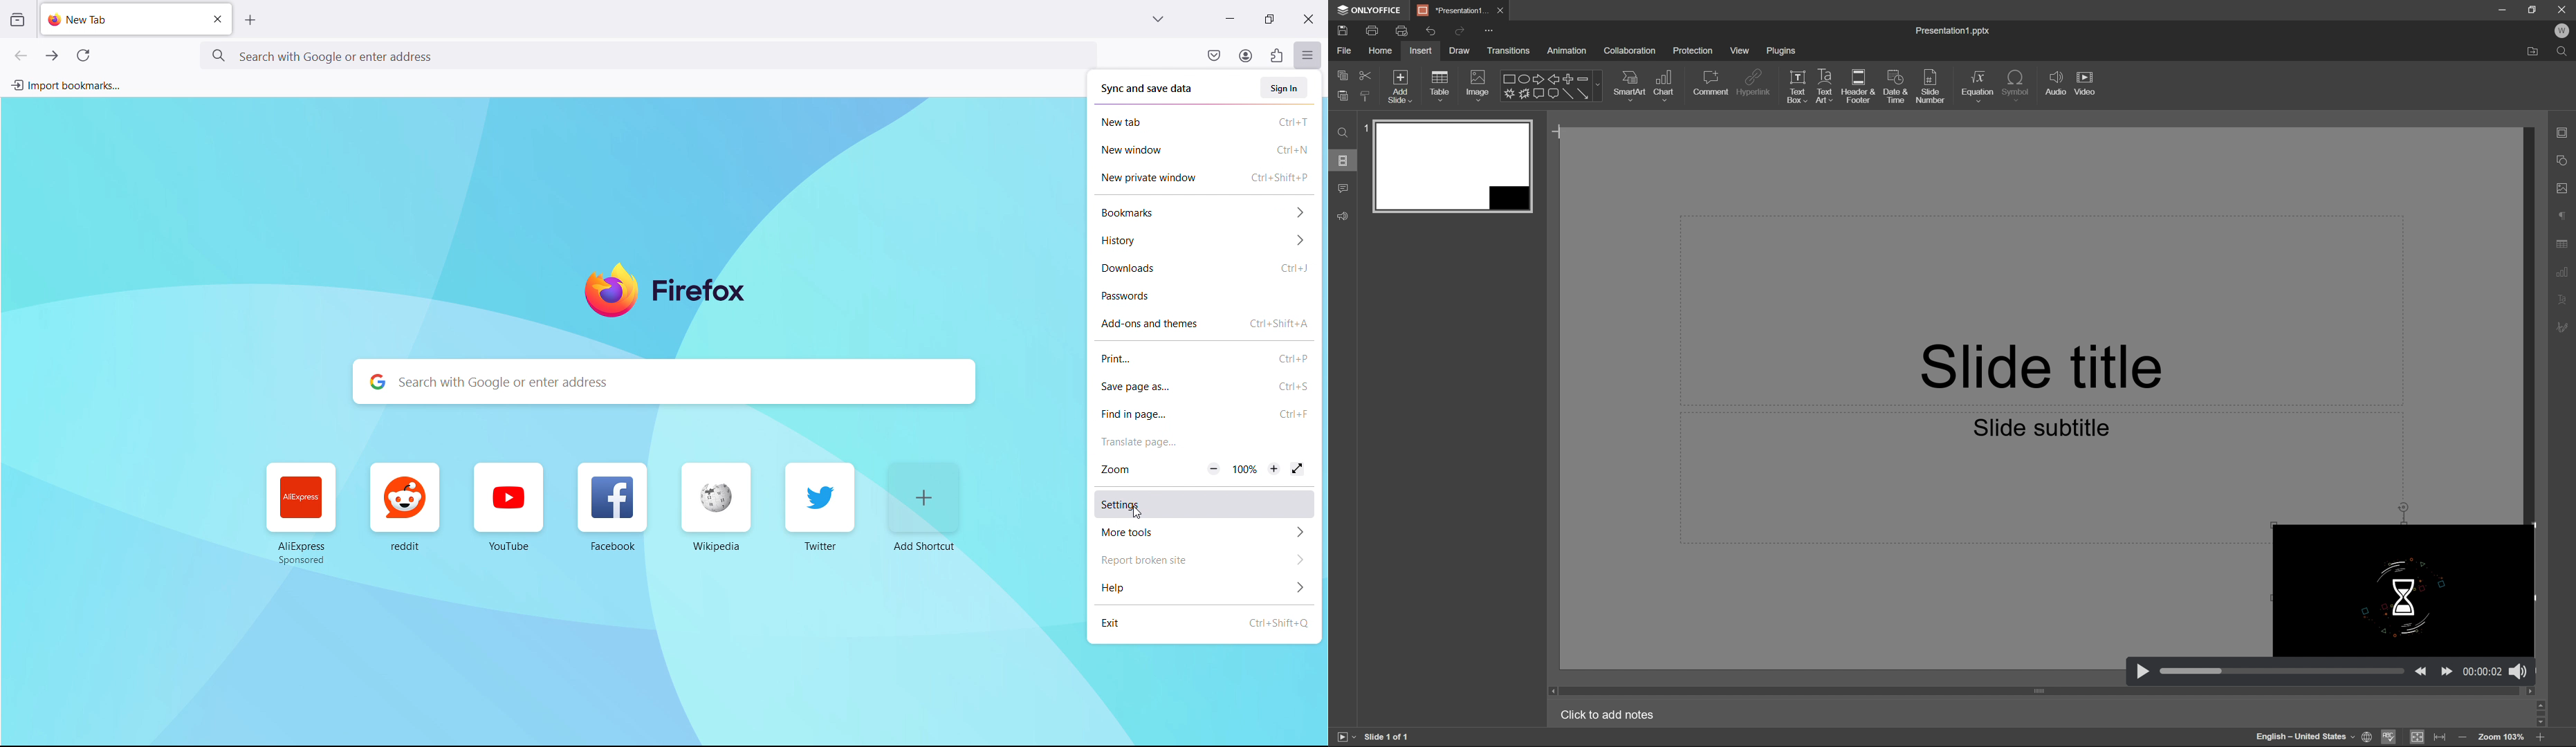 The image size is (2576, 756). What do you see at coordinates (924, 507) in the screenshot?
I see `add shortcut` at bounding box center [924, 507].